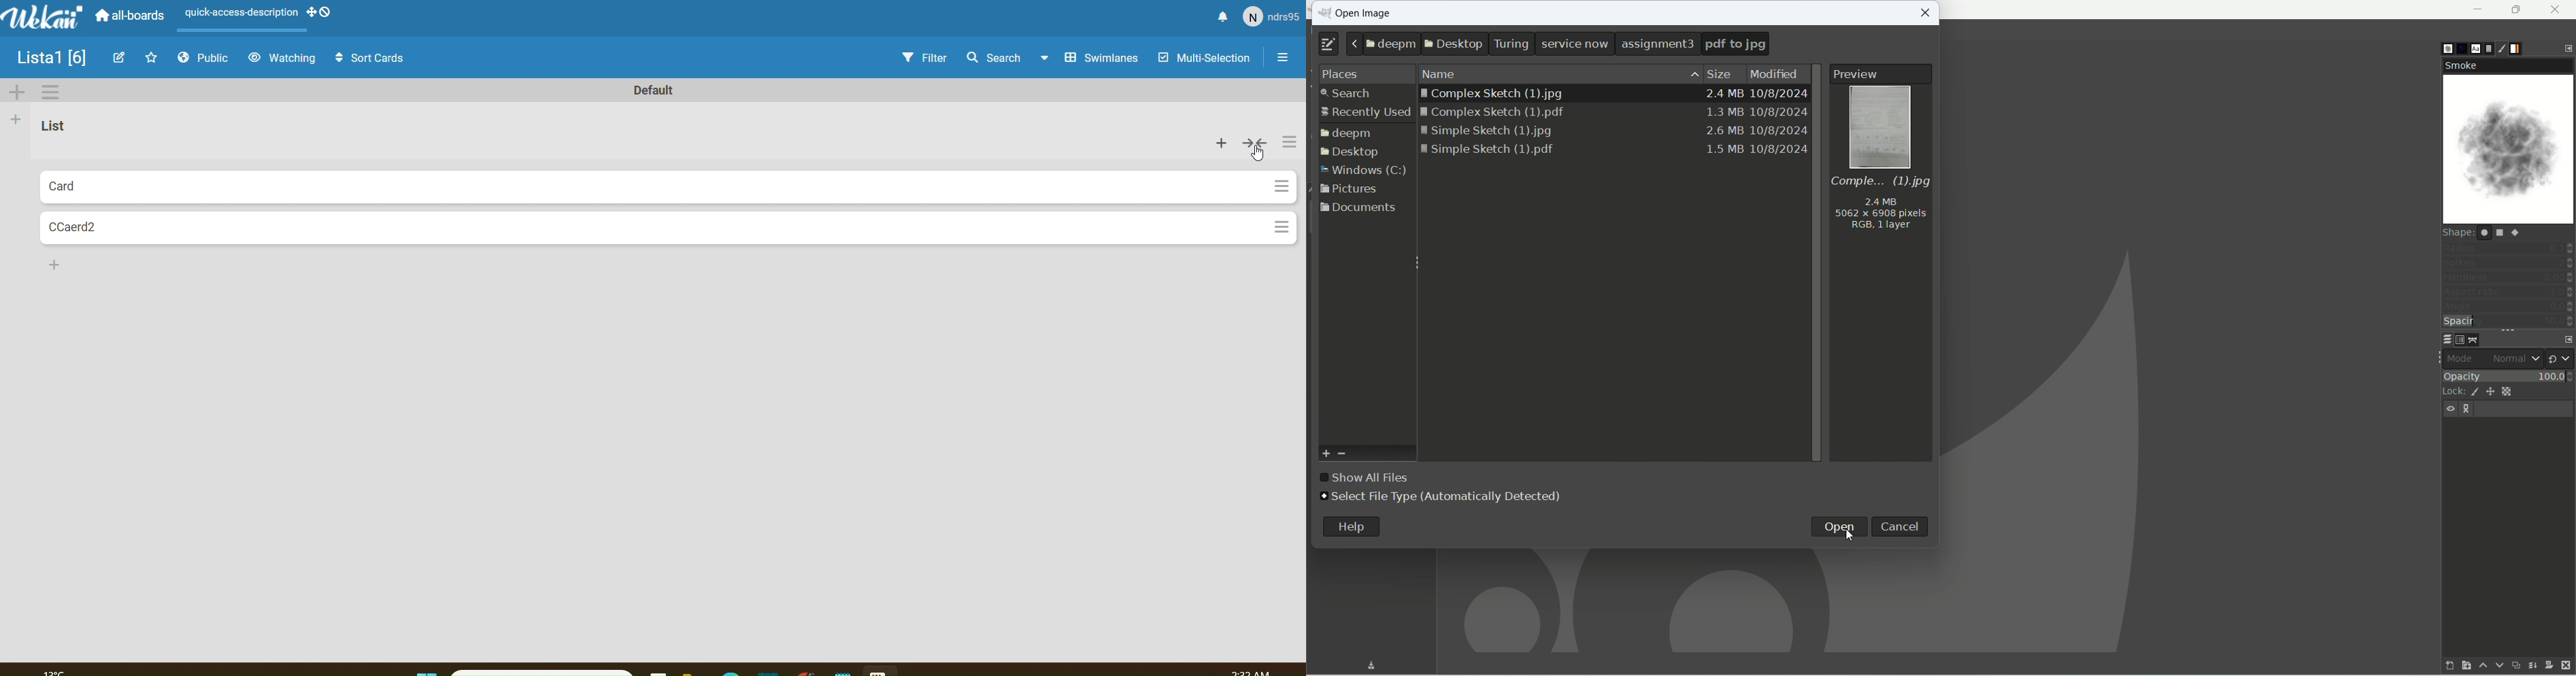  Describe the element at coordinates (2566, 665) in the screenshot. I see `delete` at that location.